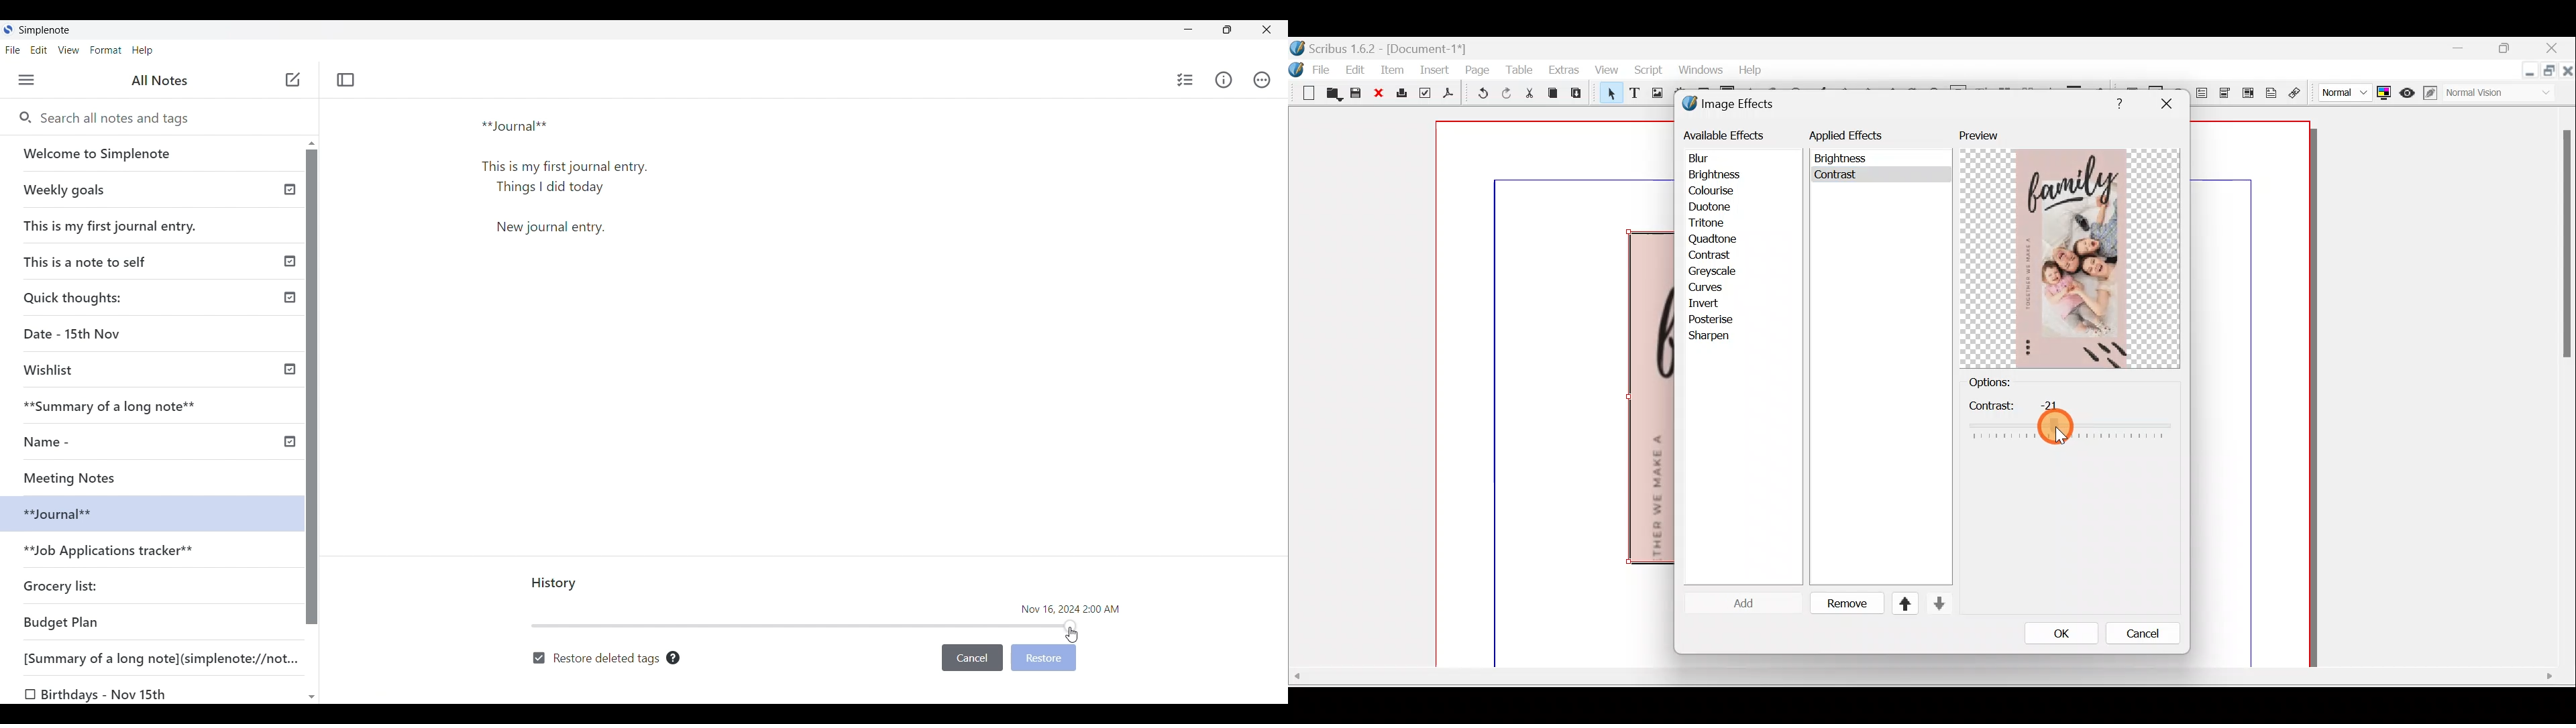 This screenshot has width=2576, height=728. What do you see at coordinates (2248, 91) in the screenshot?
I see `PDF List box` at bounding box center [2248, 91].